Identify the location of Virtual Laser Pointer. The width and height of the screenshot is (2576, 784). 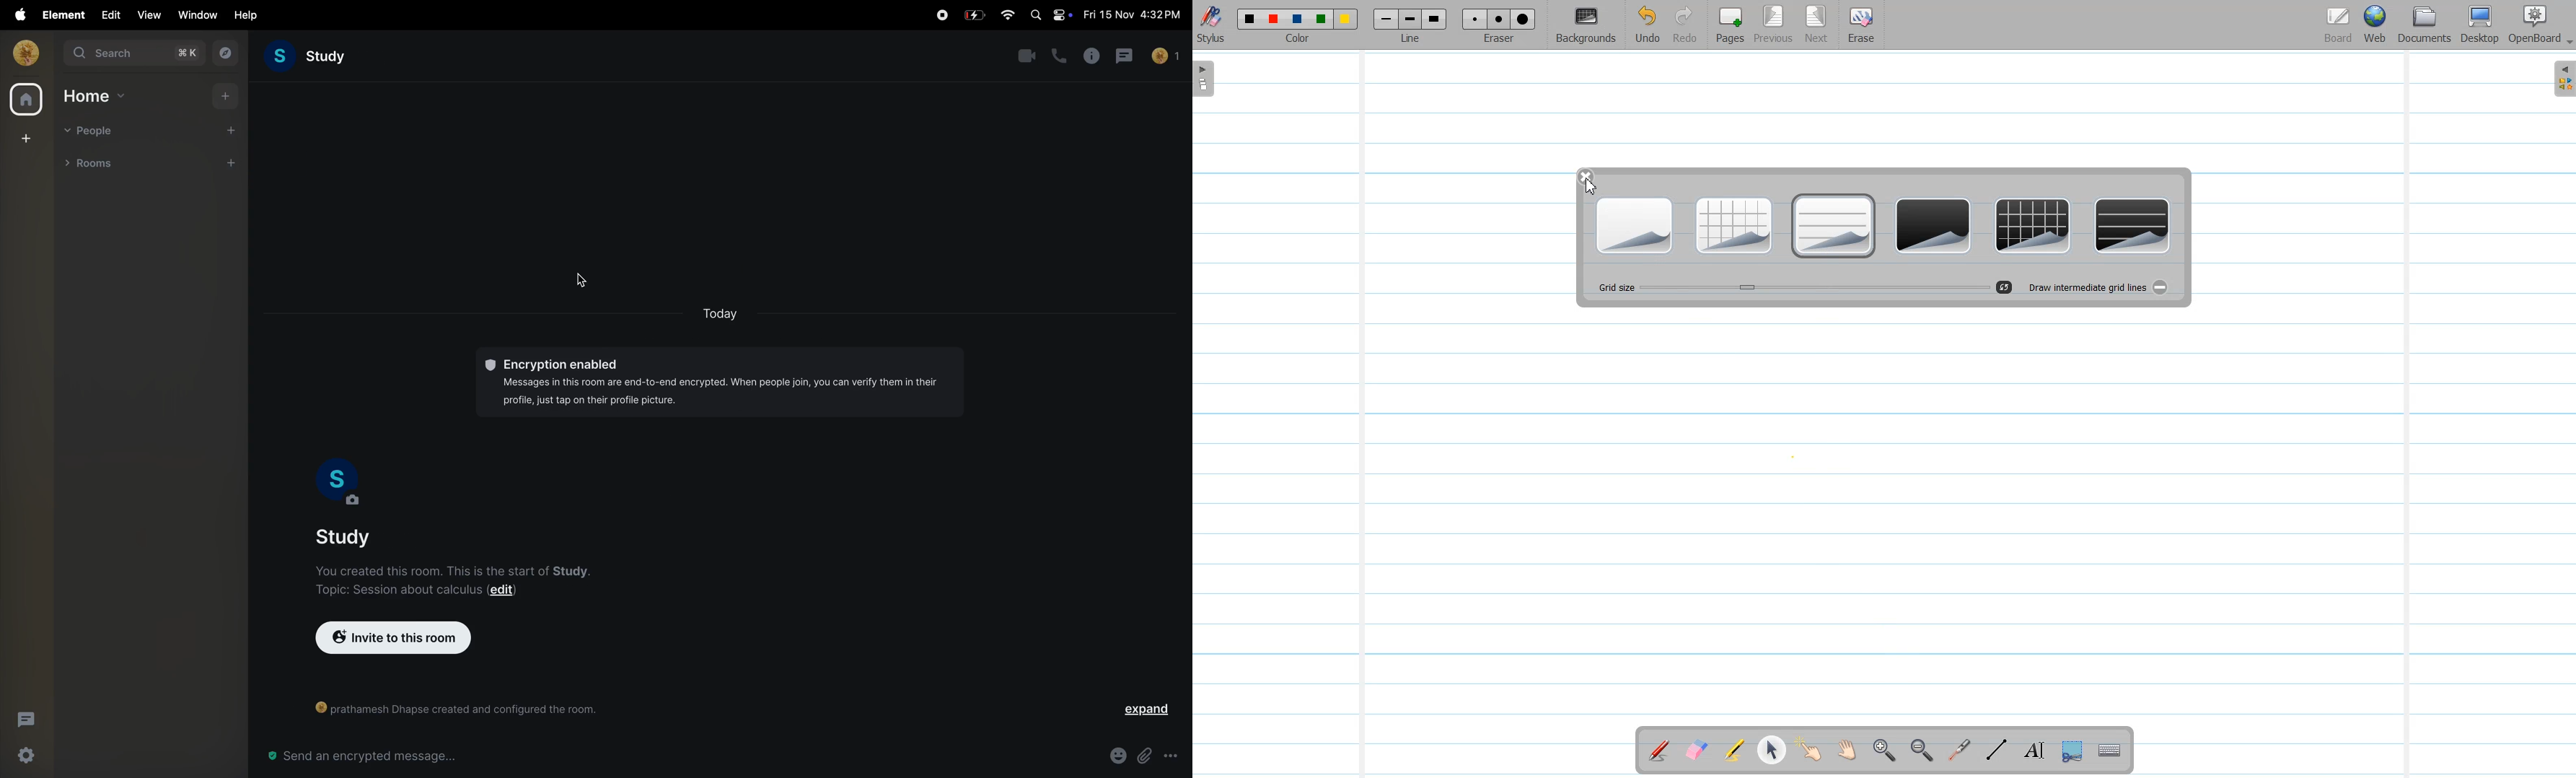
(1956, 751).